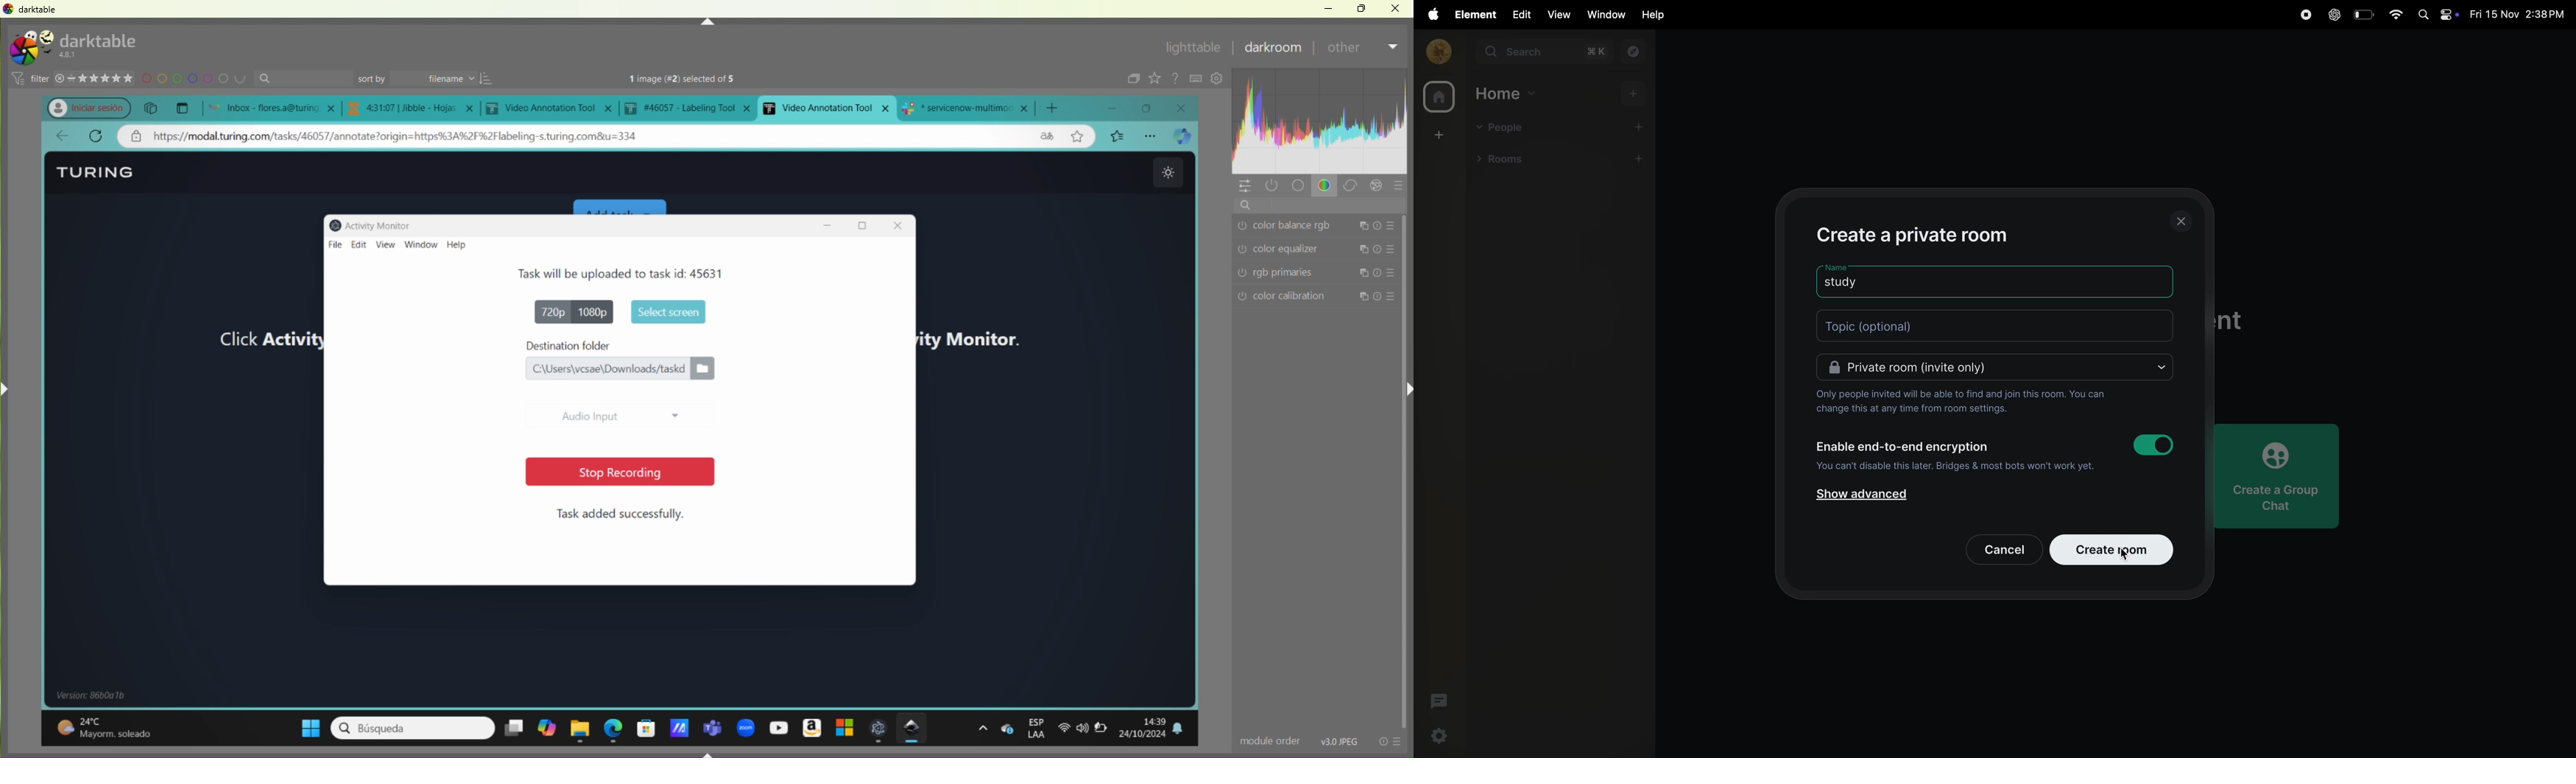 The width and height of the screenshot is (2576, 784). What do you see at coordinates (2393, 13) in the screenshot?
I see `wifi` at bounding box center [2393, 13].